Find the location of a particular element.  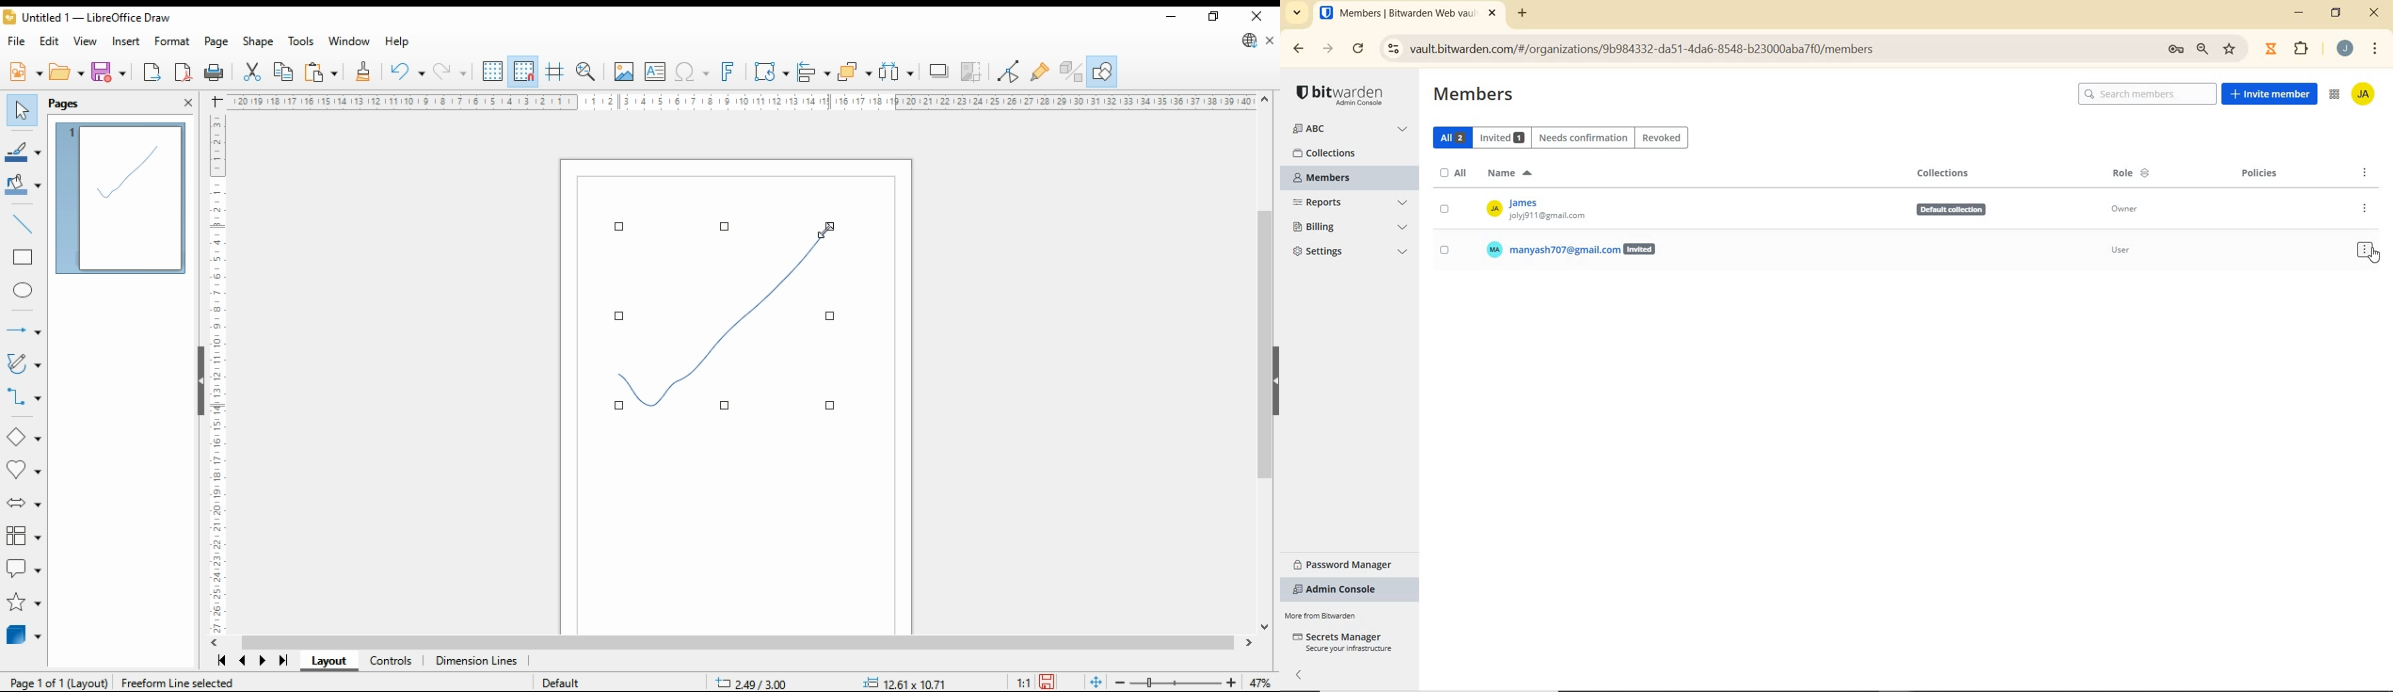

-20.82/7.89 is located at coordinates (758, 684).